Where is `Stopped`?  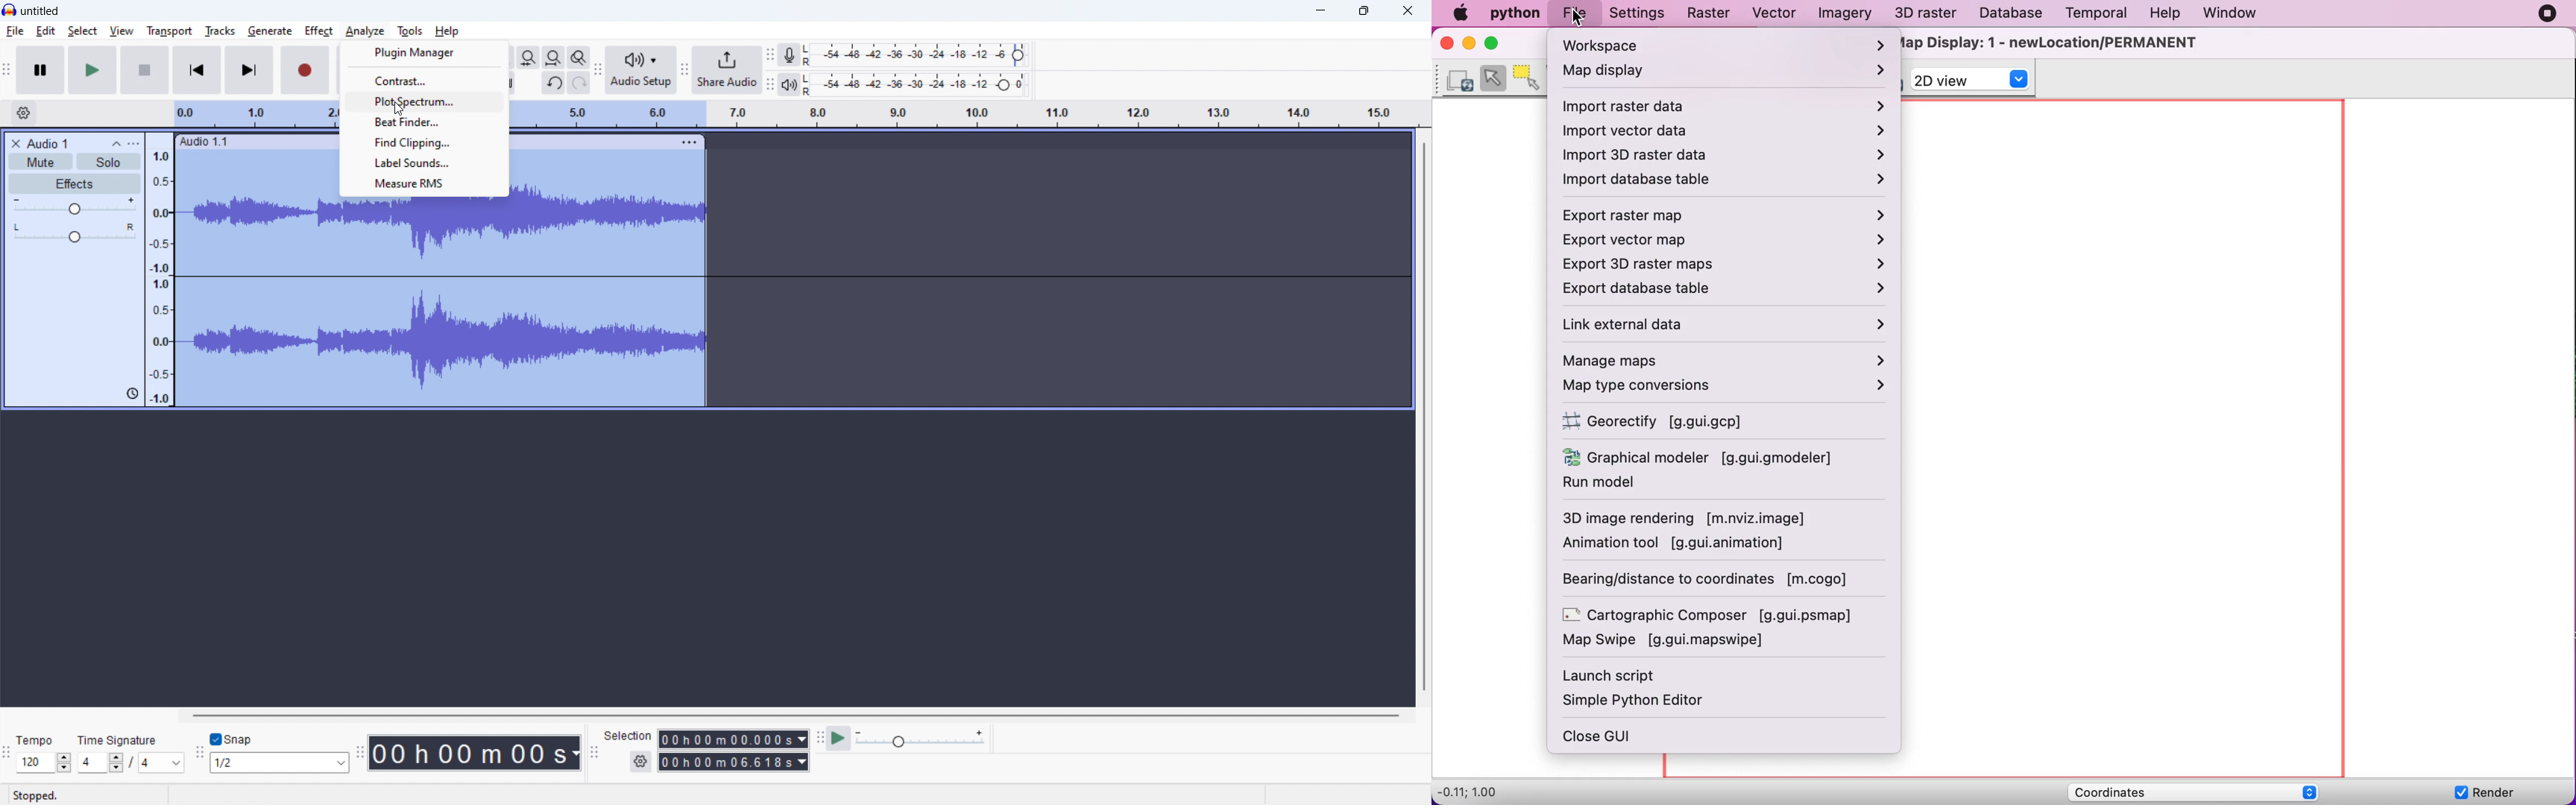 Stopped is located at coordinates (40, 795).